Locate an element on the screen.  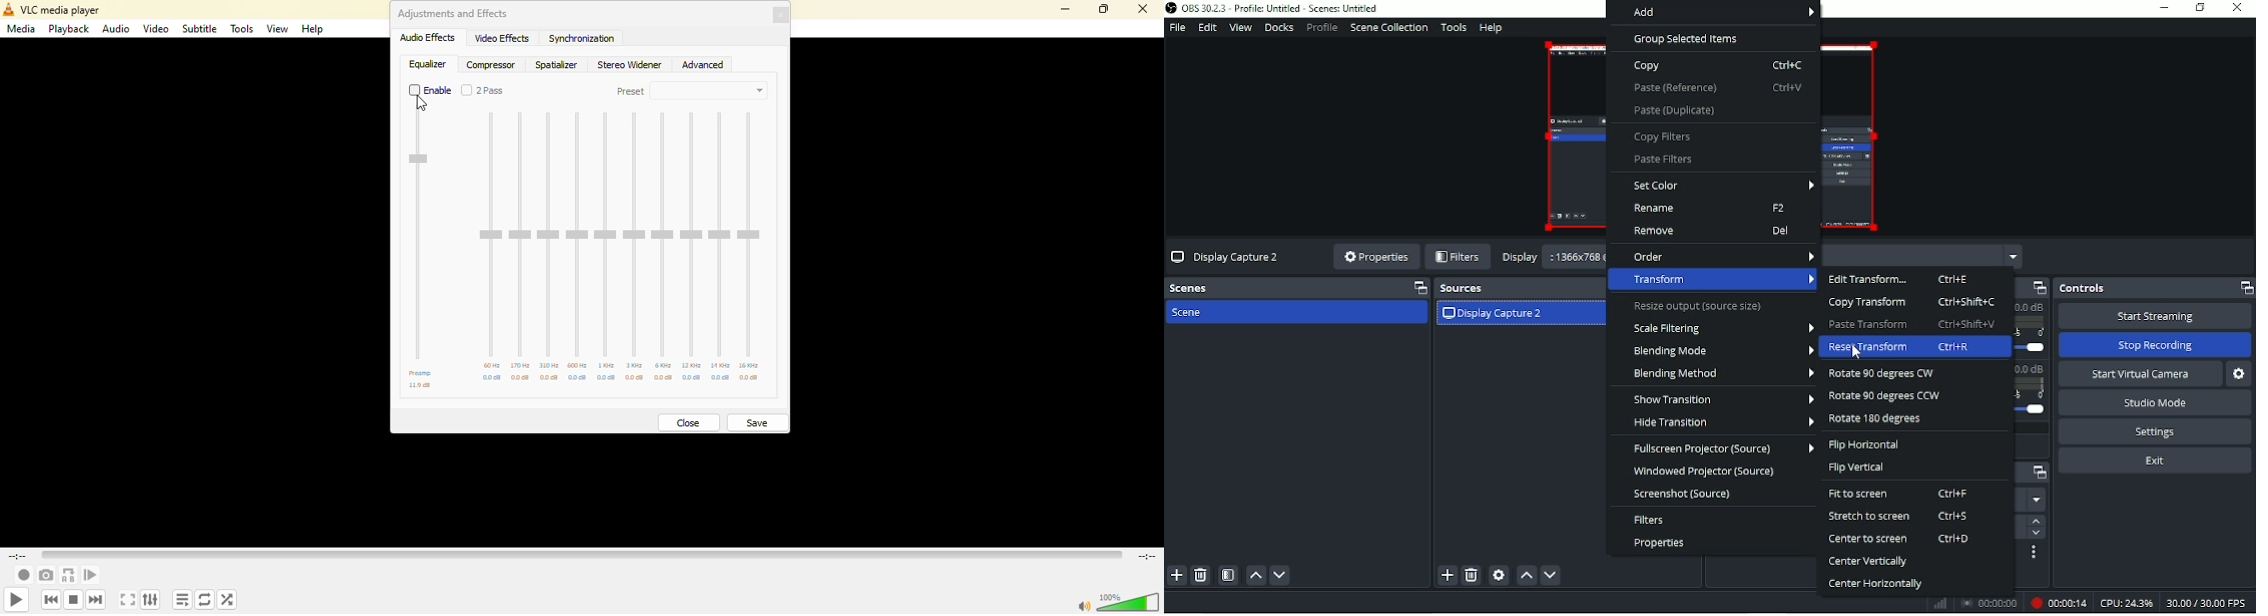
Open scene filters is located at coordinates (1228, 575).